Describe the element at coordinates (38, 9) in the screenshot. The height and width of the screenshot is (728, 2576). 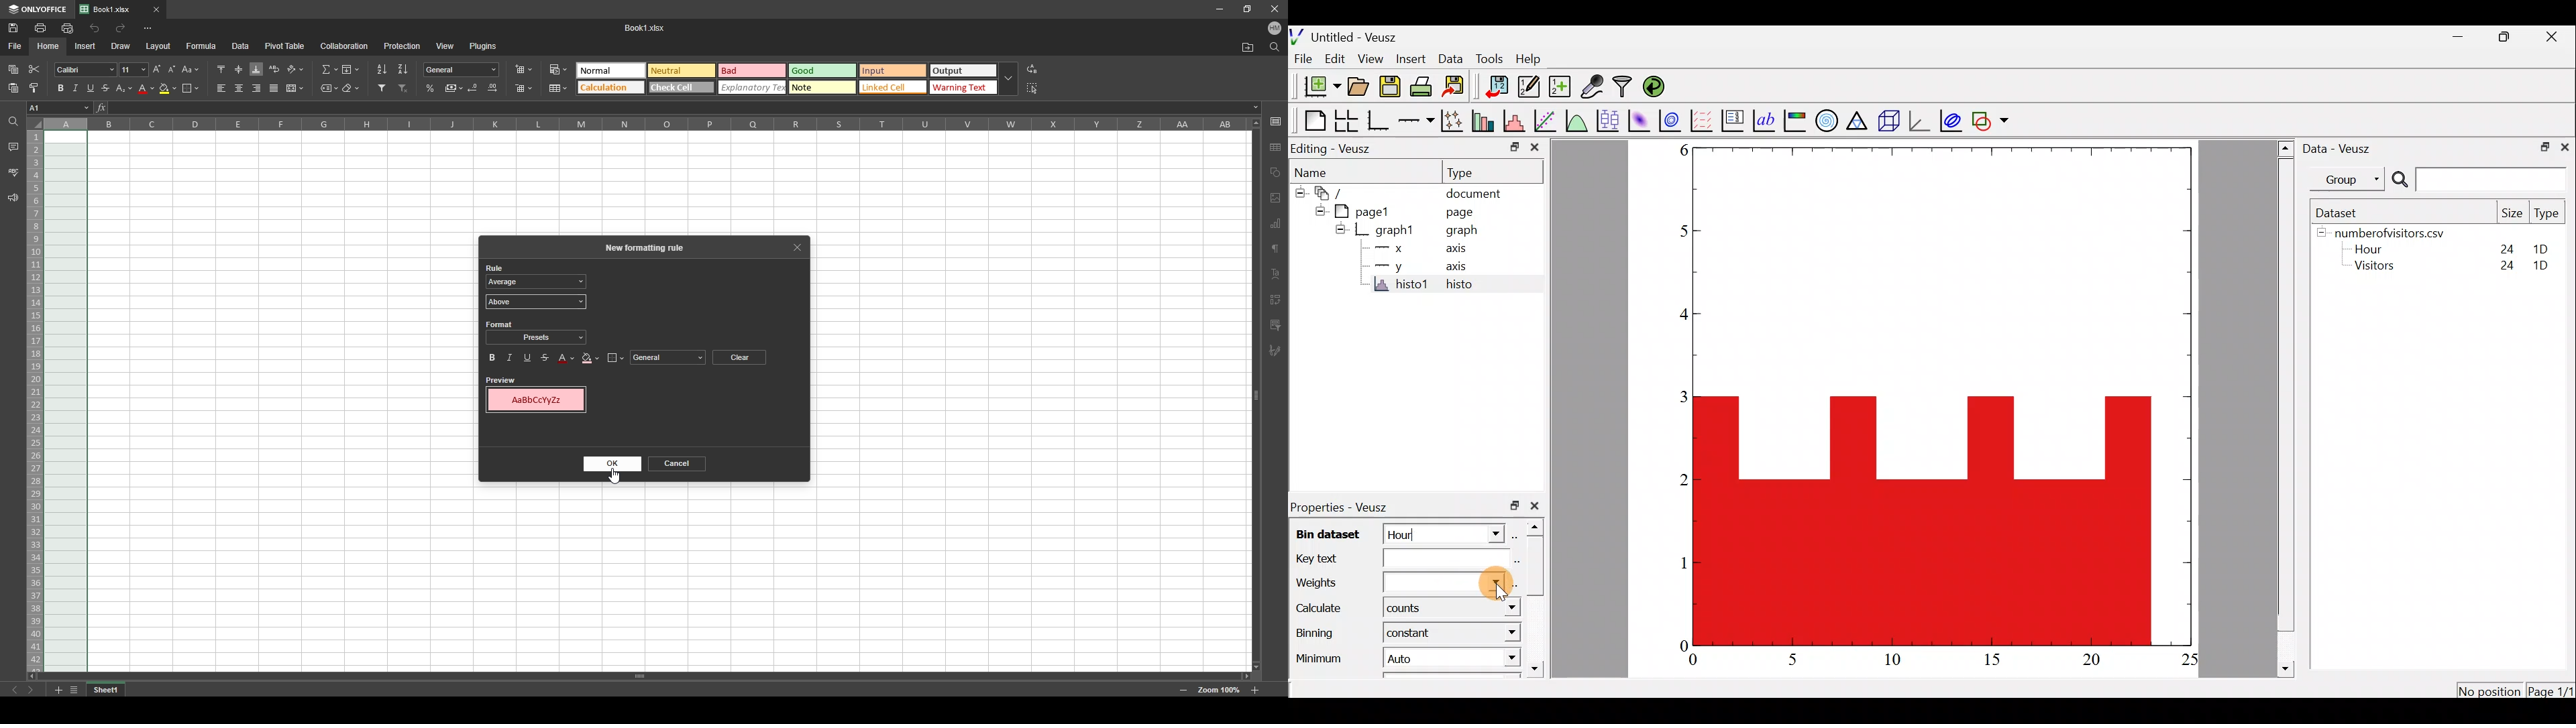
I see `onlyoffice` at that location.